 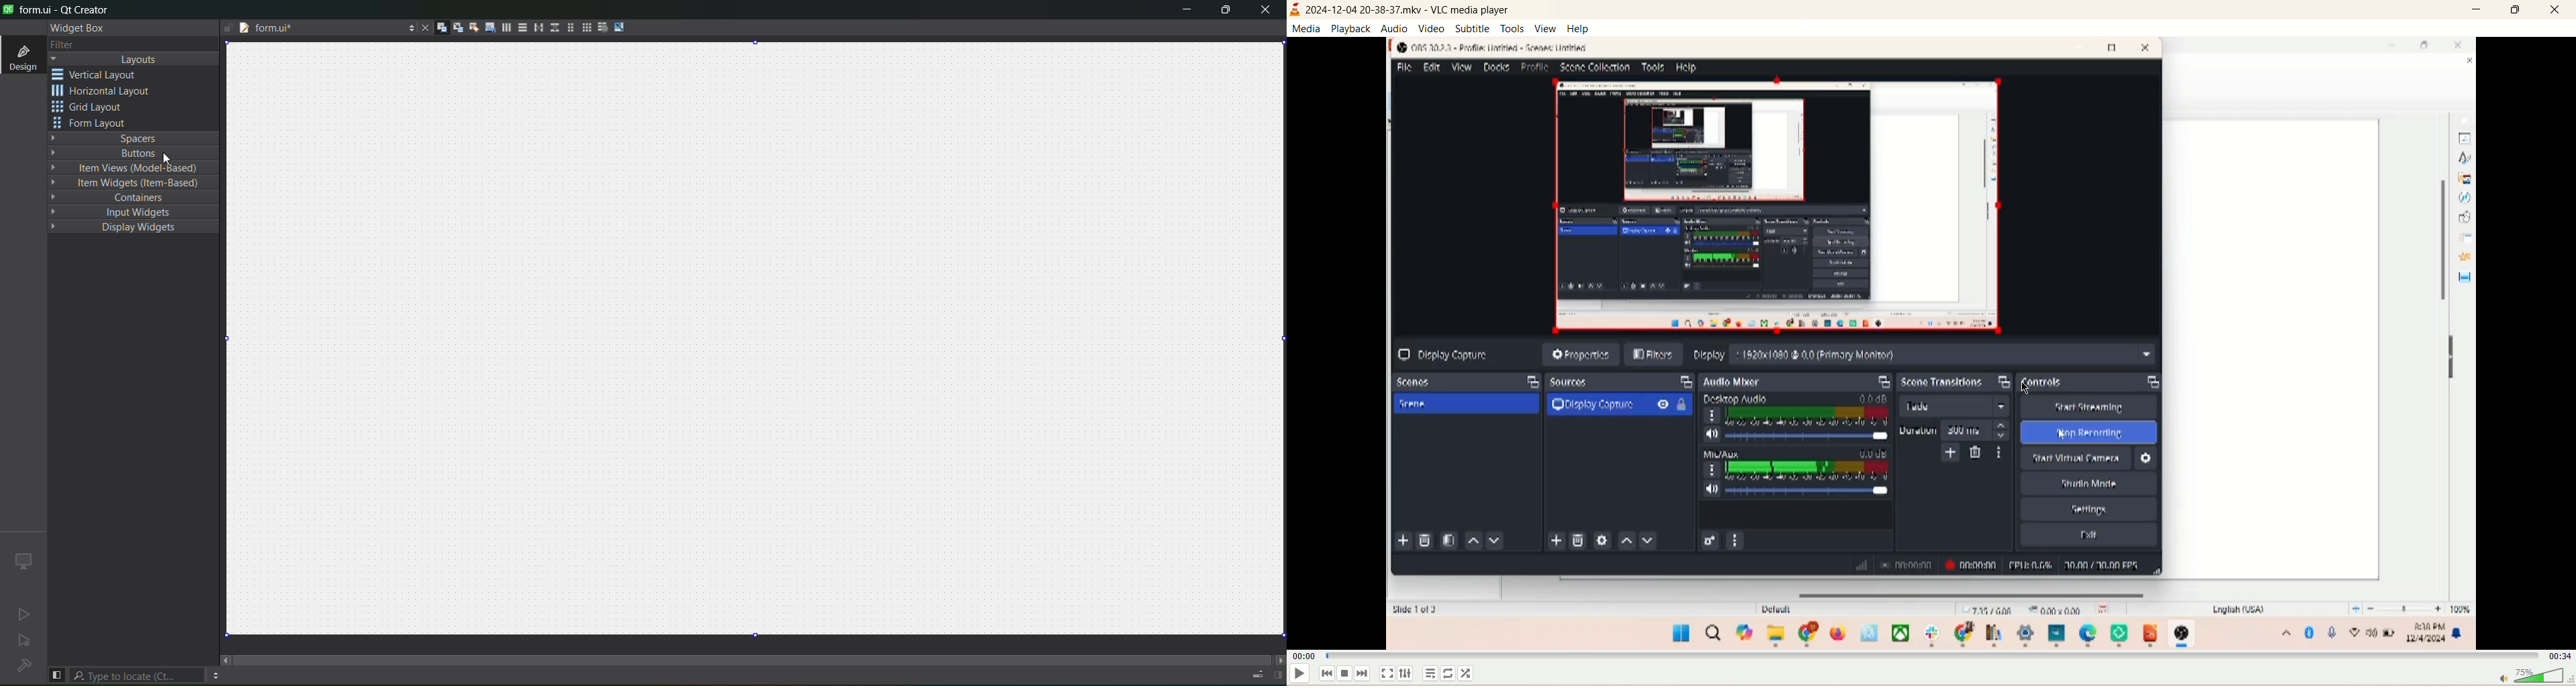 What do you see at coordinates (621, 27) in the screenshot?
I see `adjust size` at bounding box center [621, 27].